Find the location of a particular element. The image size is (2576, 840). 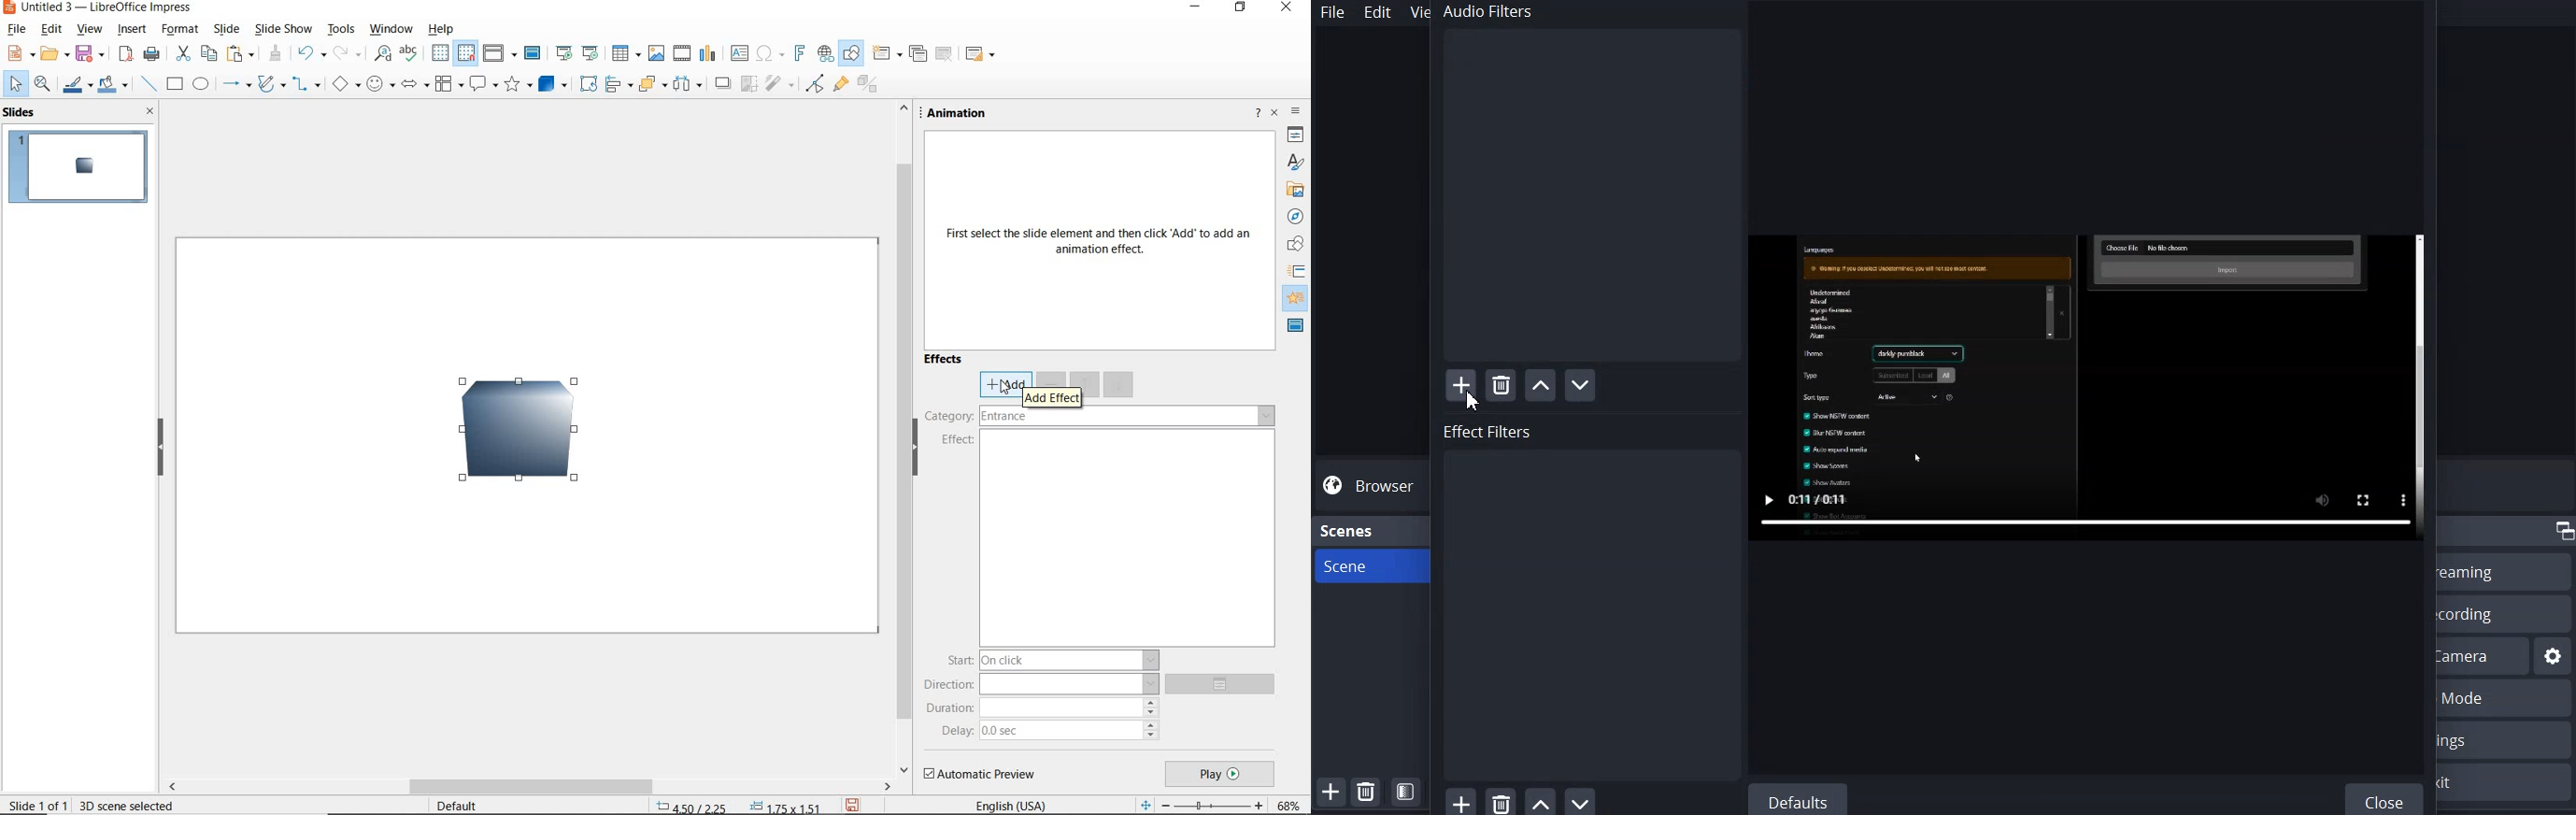

insert fontwork text is located at coordinates (798, 54).